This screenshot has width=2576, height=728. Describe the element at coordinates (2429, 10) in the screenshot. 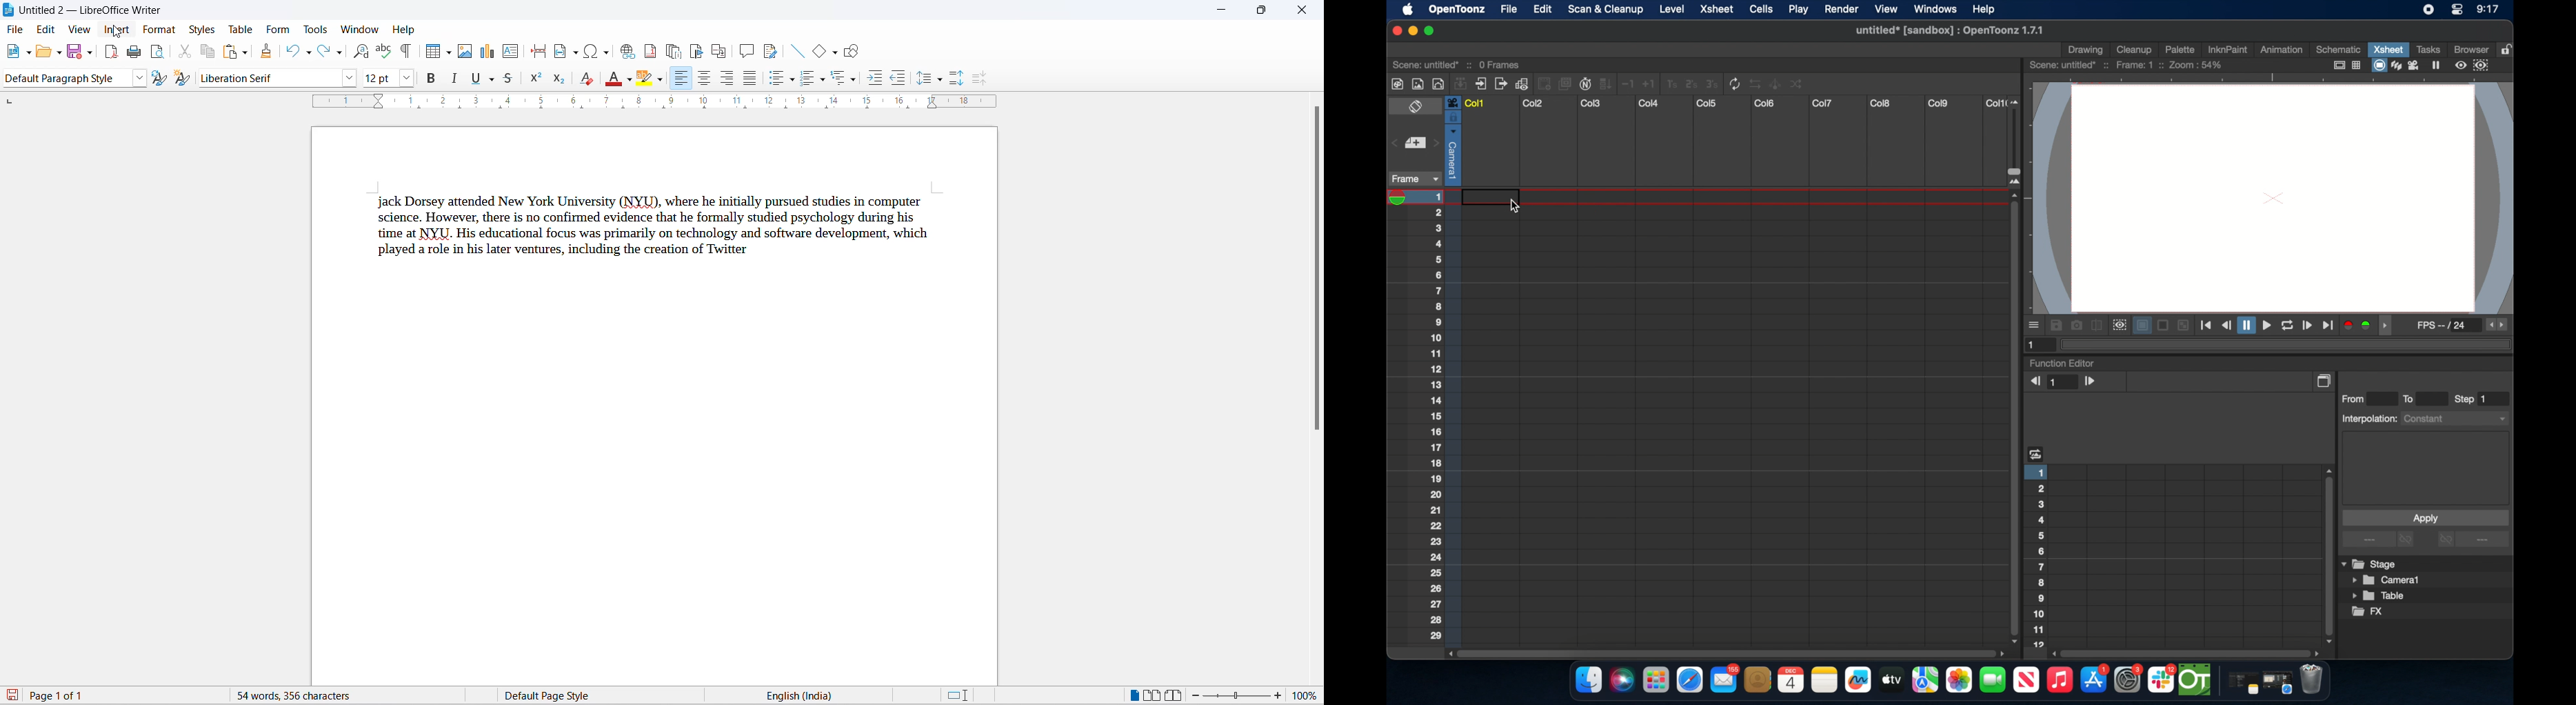

I see `screen recorder icon` at that location.